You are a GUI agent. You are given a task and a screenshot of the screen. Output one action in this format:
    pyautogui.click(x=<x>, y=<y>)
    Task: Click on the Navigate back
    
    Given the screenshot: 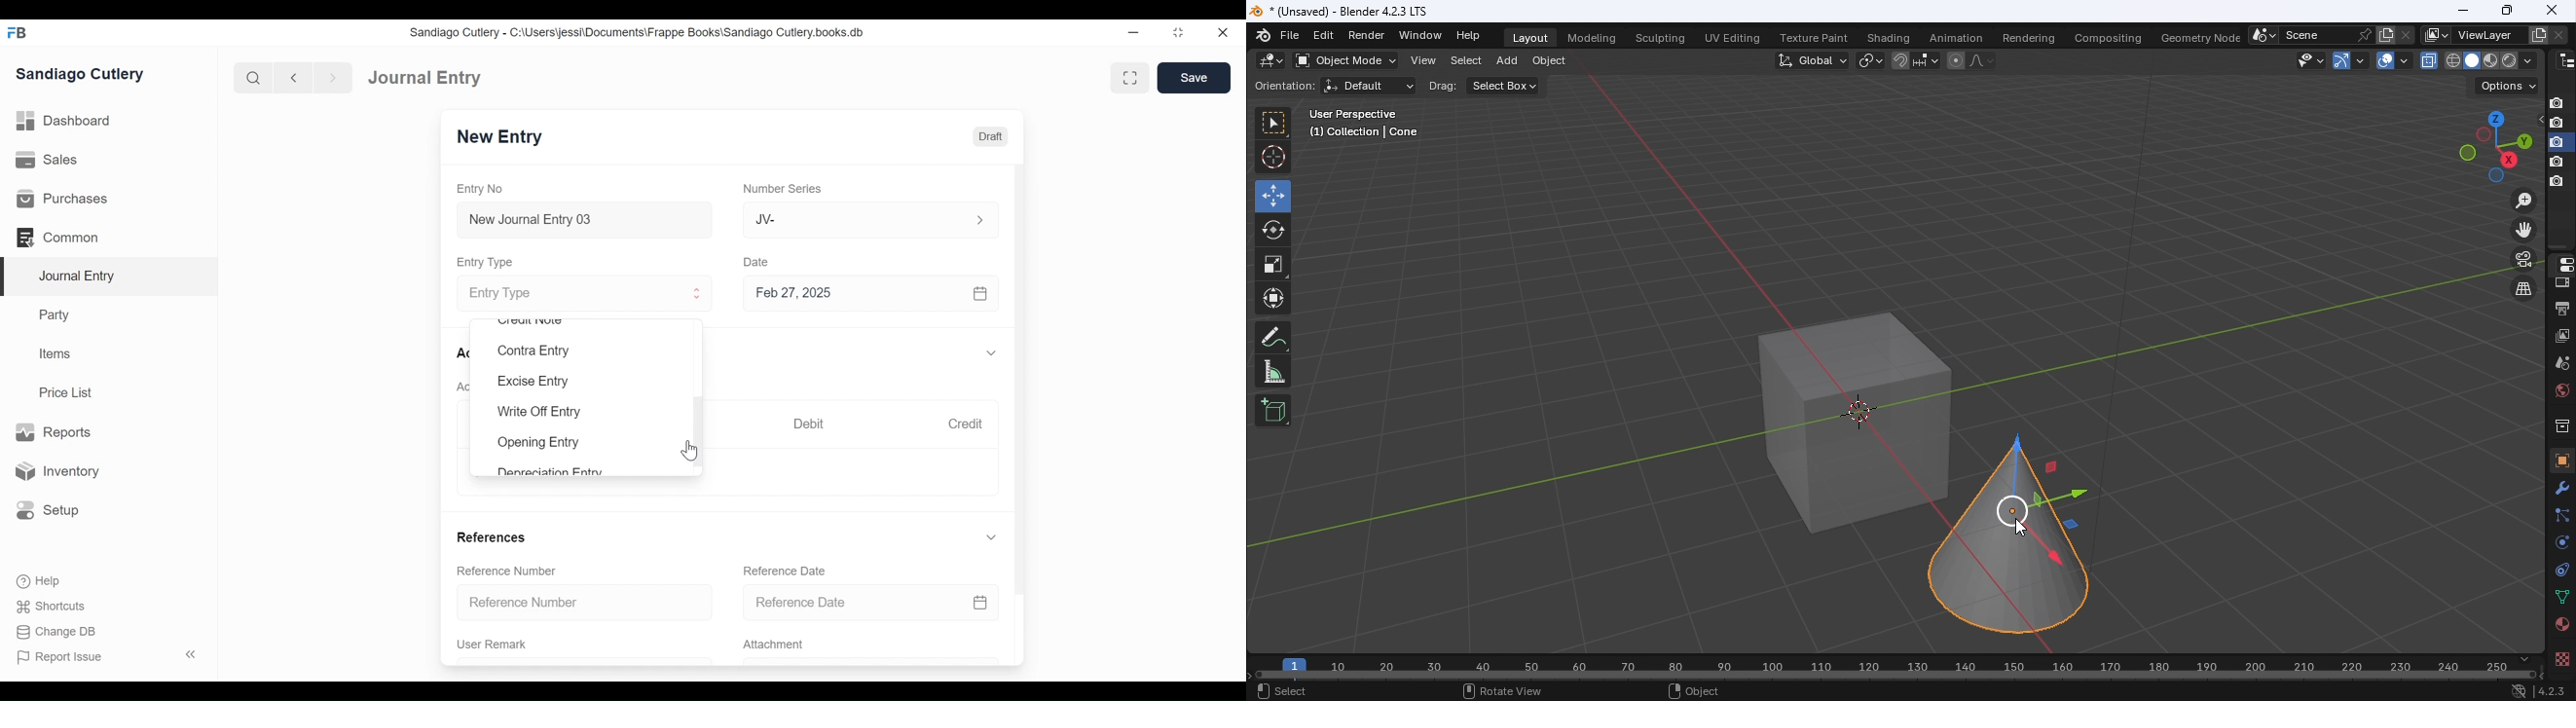 What is the action you would take?
    pyautogui.click(x=292, y=78)
    